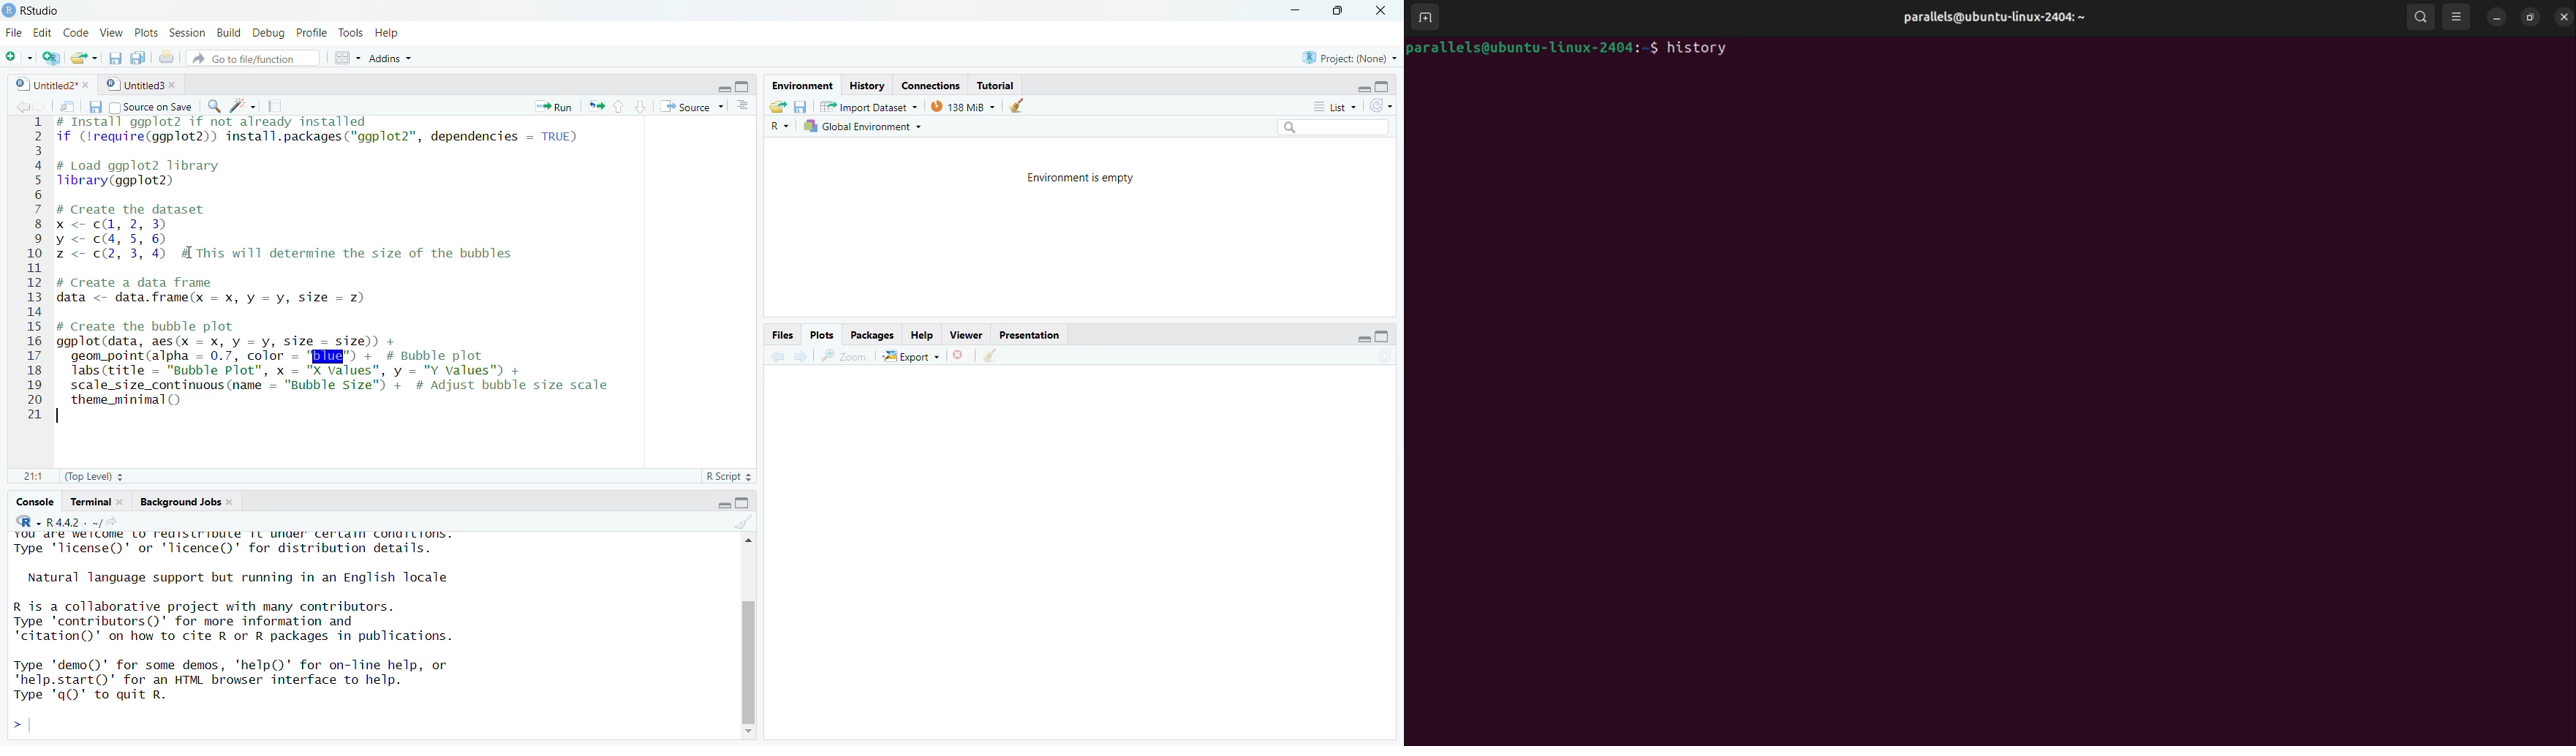 This screenshot has height=756, width=2576. Describe the element at coordinates (1386, 105) in the screenshot. I see `refresh` at that location.